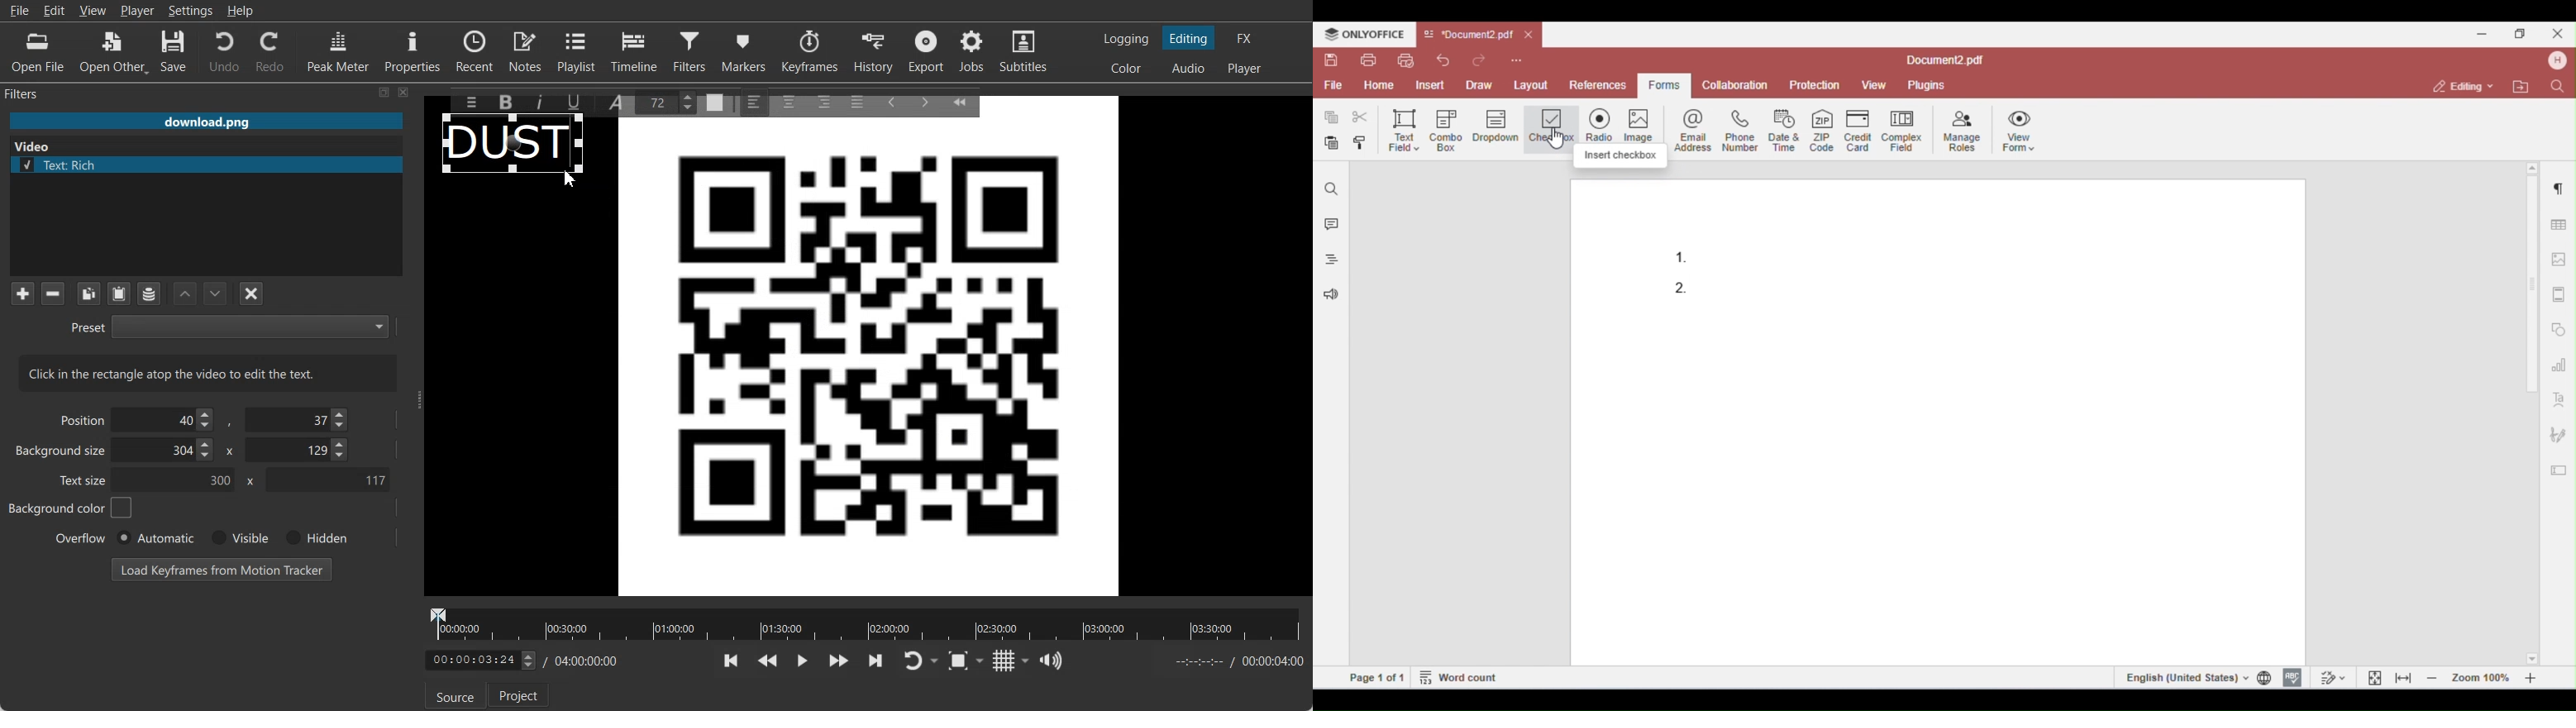  Describe the element at coordinates (579, 50) in the screenshot. I see `Playlist` at that location.